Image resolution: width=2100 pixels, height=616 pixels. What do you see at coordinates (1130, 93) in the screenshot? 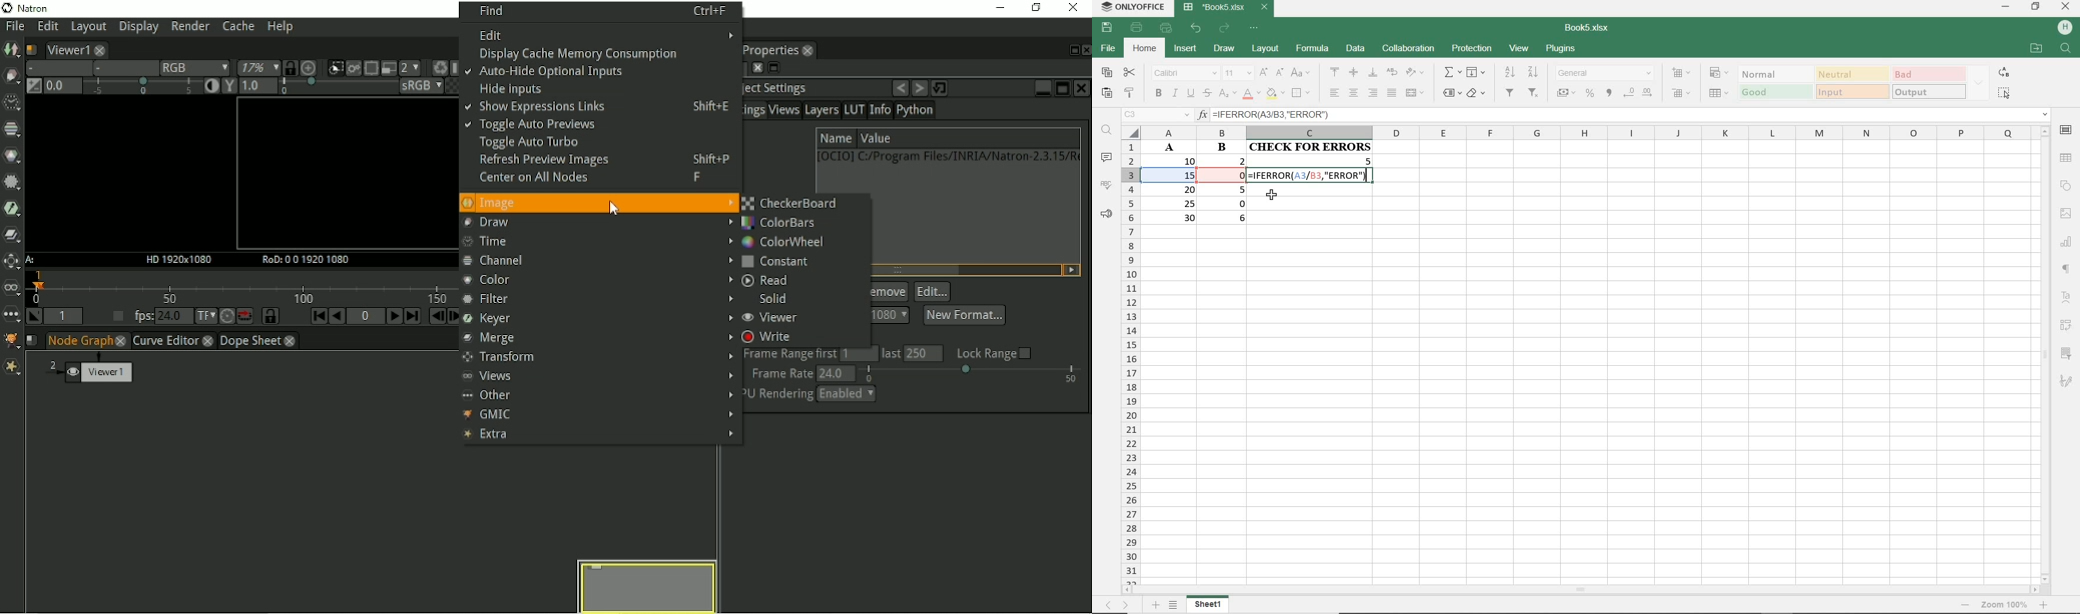
I see `COPY STYLE` at bounding box center [1130, 93].